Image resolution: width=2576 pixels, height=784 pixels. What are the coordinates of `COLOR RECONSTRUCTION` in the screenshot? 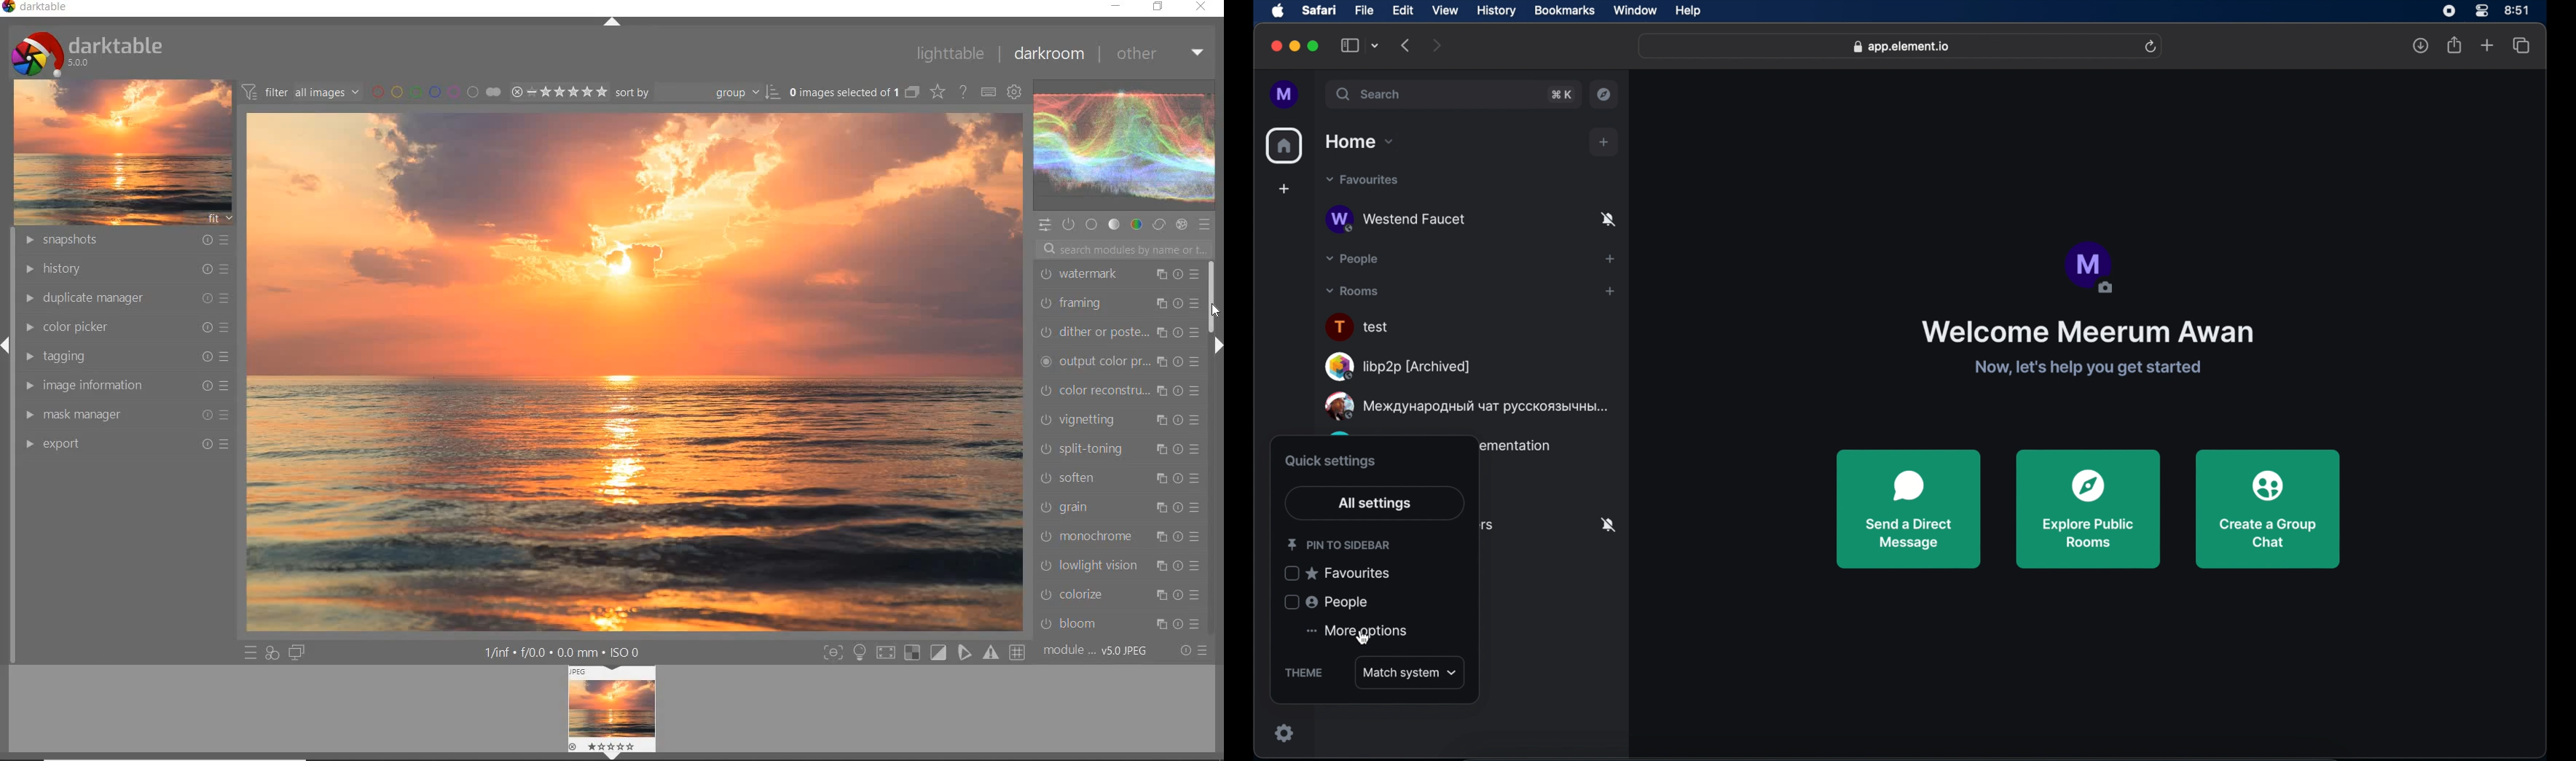 It's located at (1119, 391).